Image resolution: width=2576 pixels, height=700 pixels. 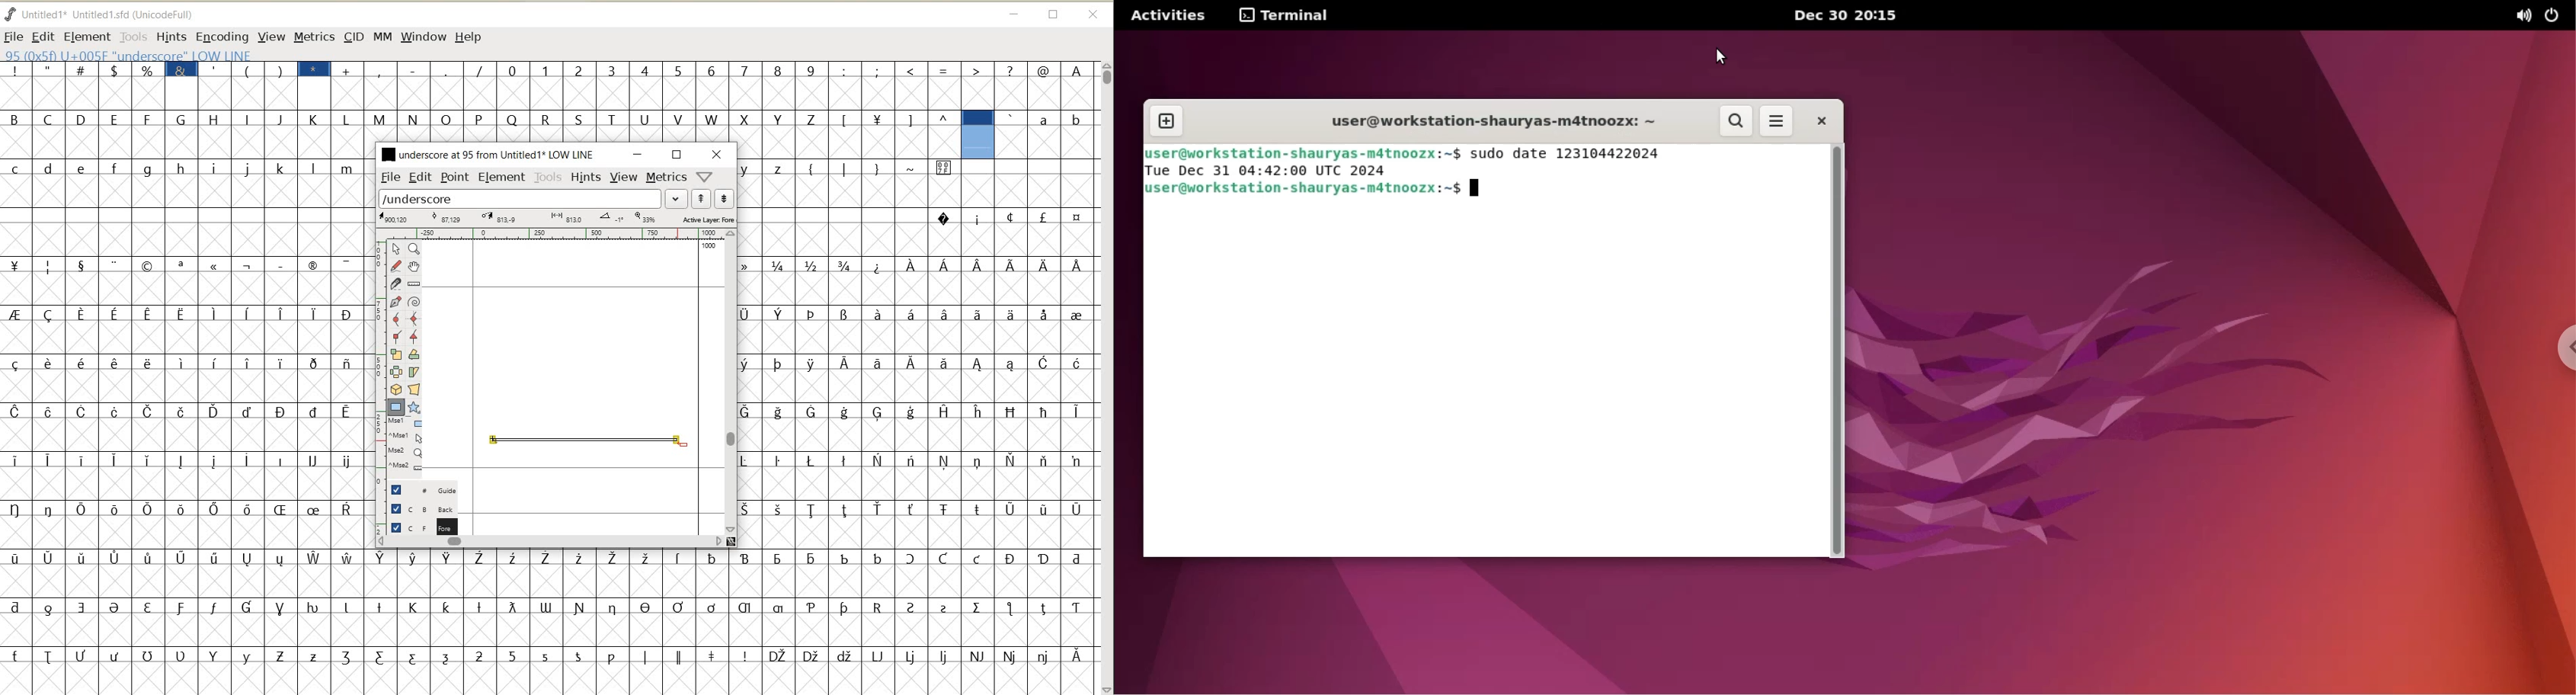 I want to click on HINTS, so click(x=171, y=37).